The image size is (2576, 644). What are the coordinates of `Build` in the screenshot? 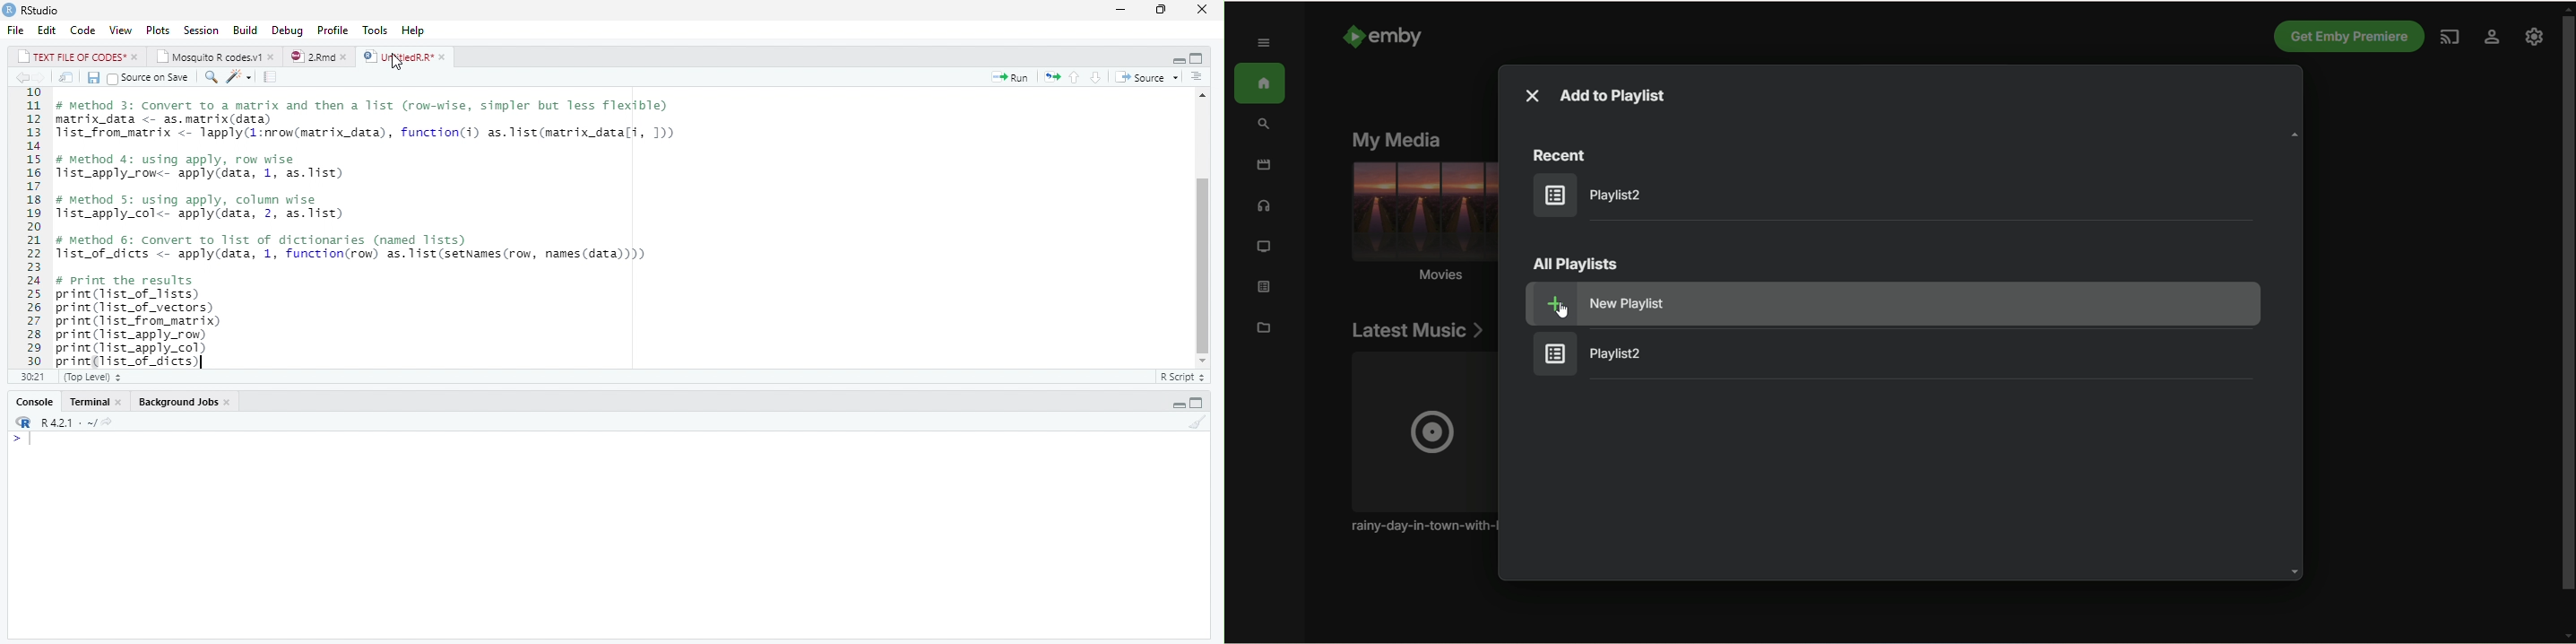 It's located at (244, 30).